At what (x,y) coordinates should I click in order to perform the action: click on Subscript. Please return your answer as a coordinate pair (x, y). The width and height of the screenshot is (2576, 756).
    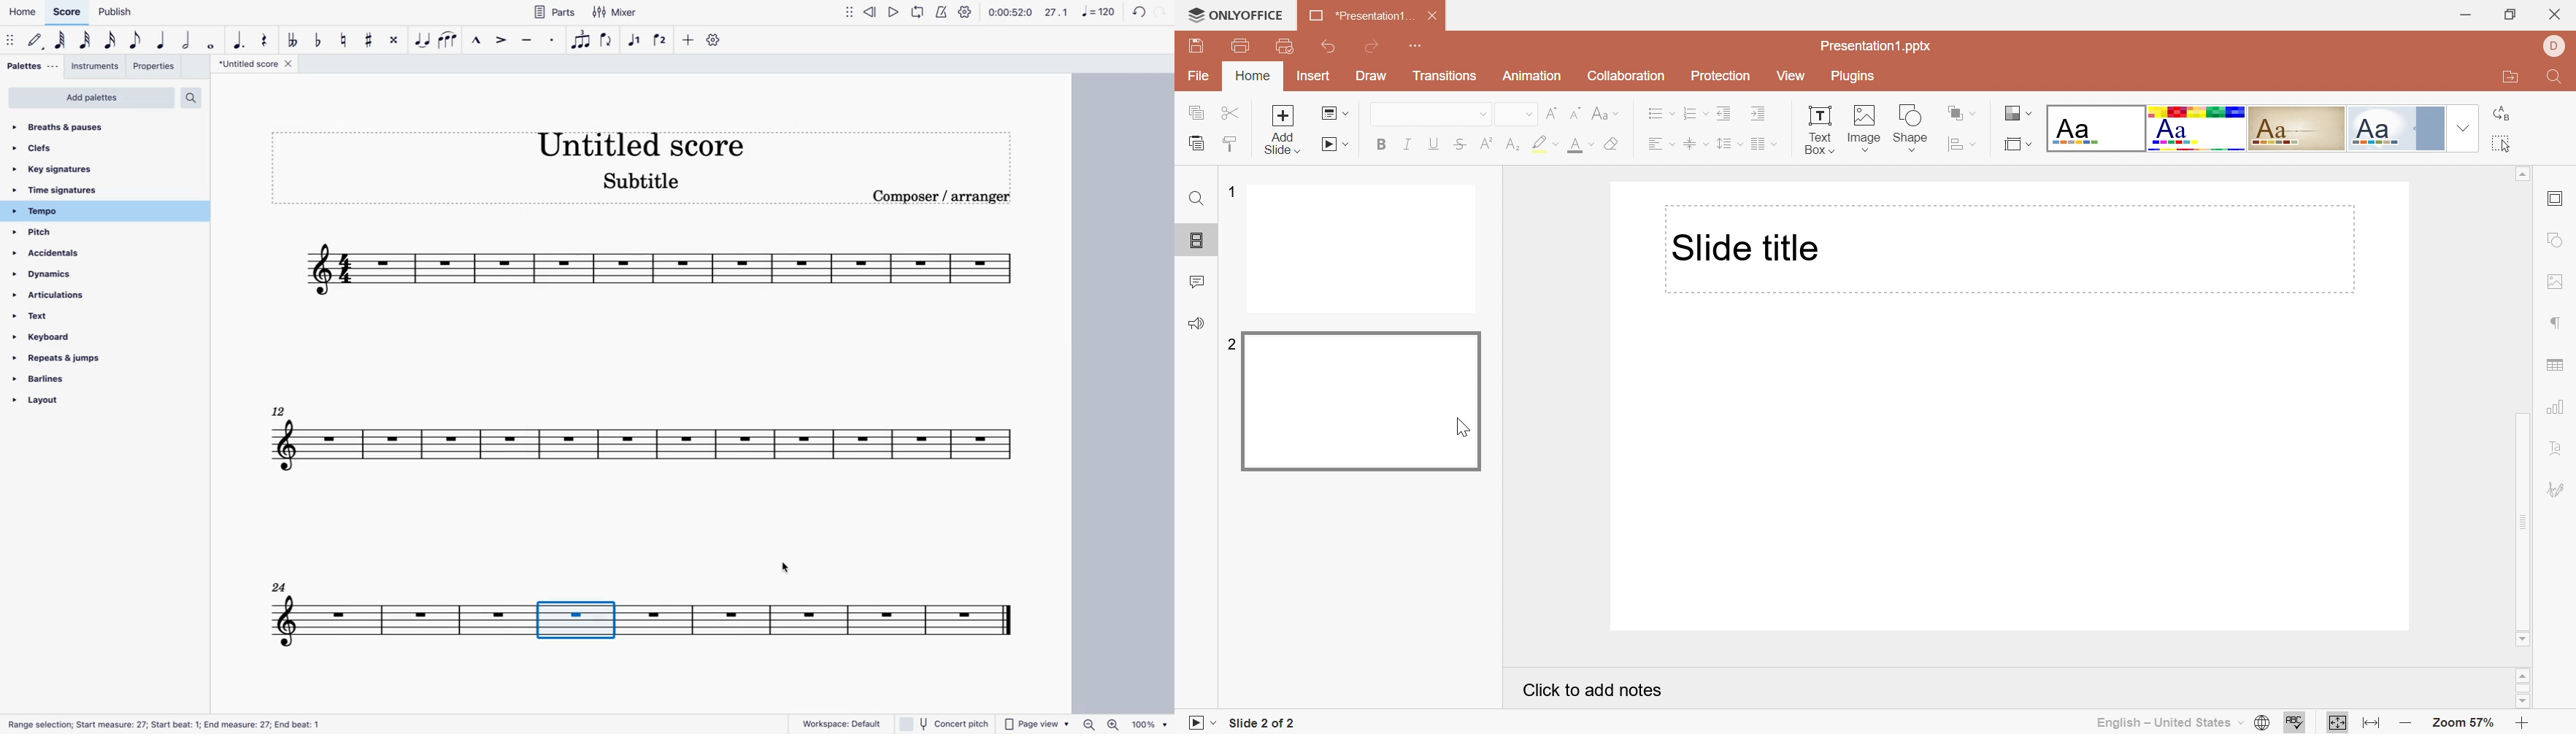
    Looking at the image, I should click on (1511, 144).